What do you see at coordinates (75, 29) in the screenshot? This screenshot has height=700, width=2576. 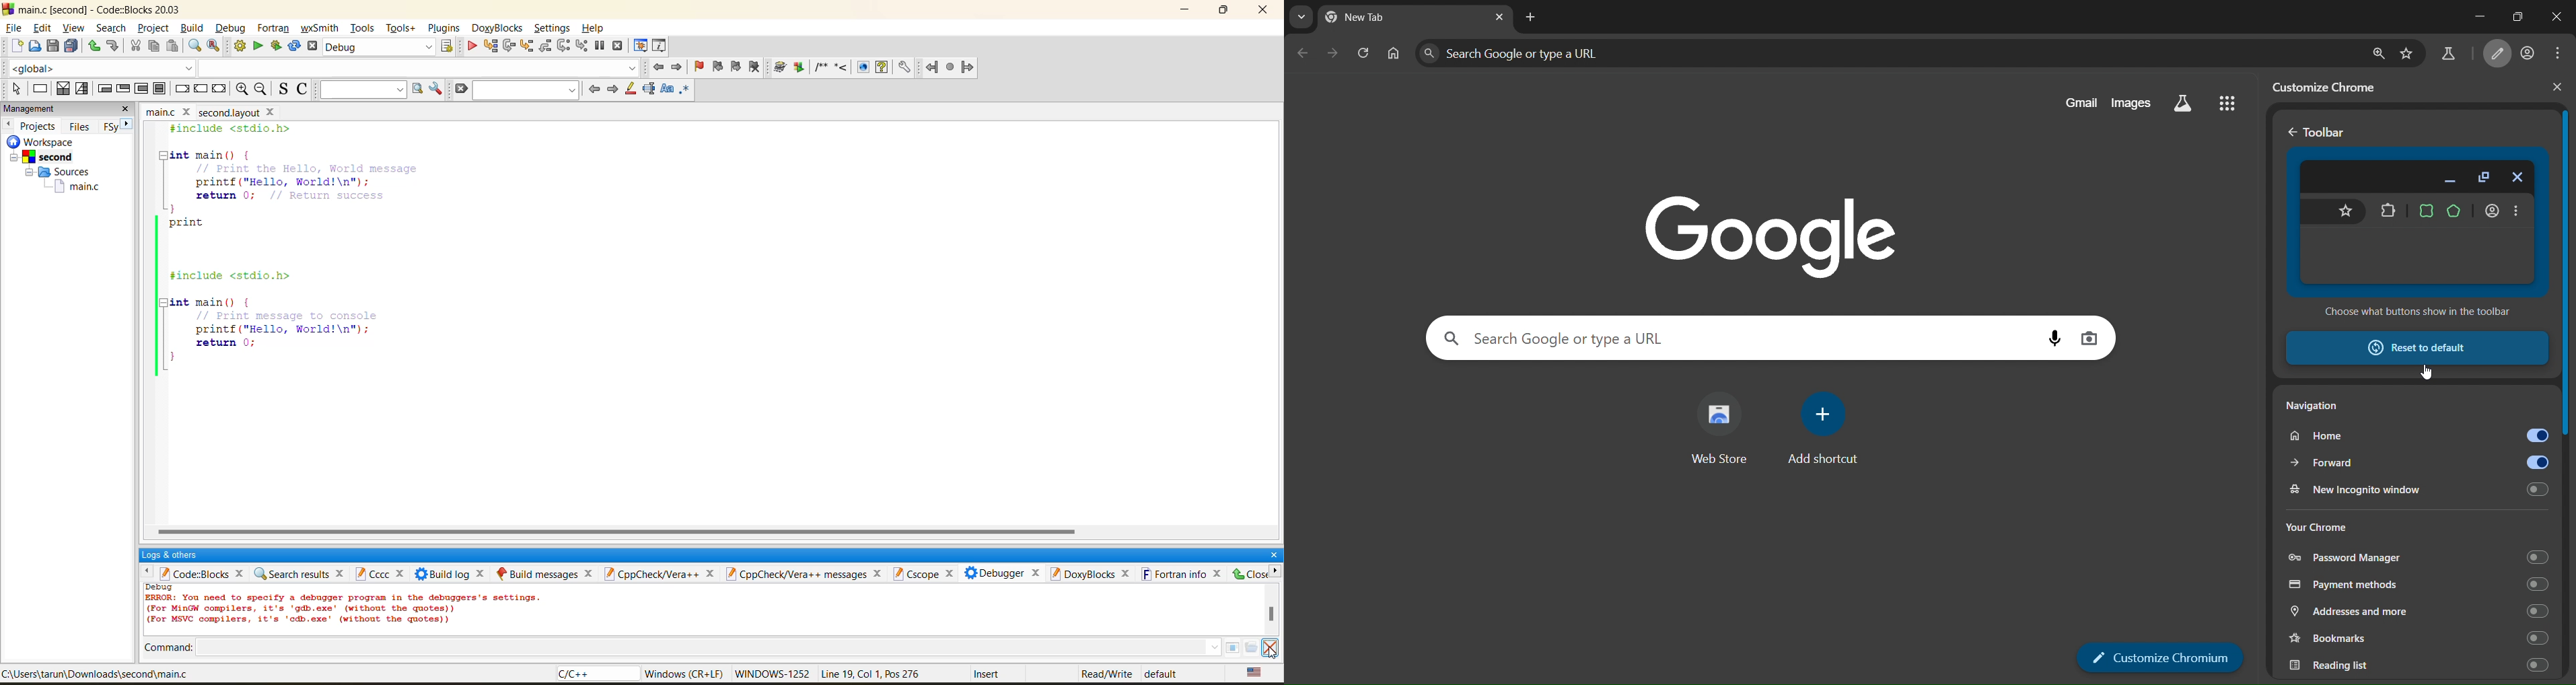 I see `view` at bounding box center [75, 29].